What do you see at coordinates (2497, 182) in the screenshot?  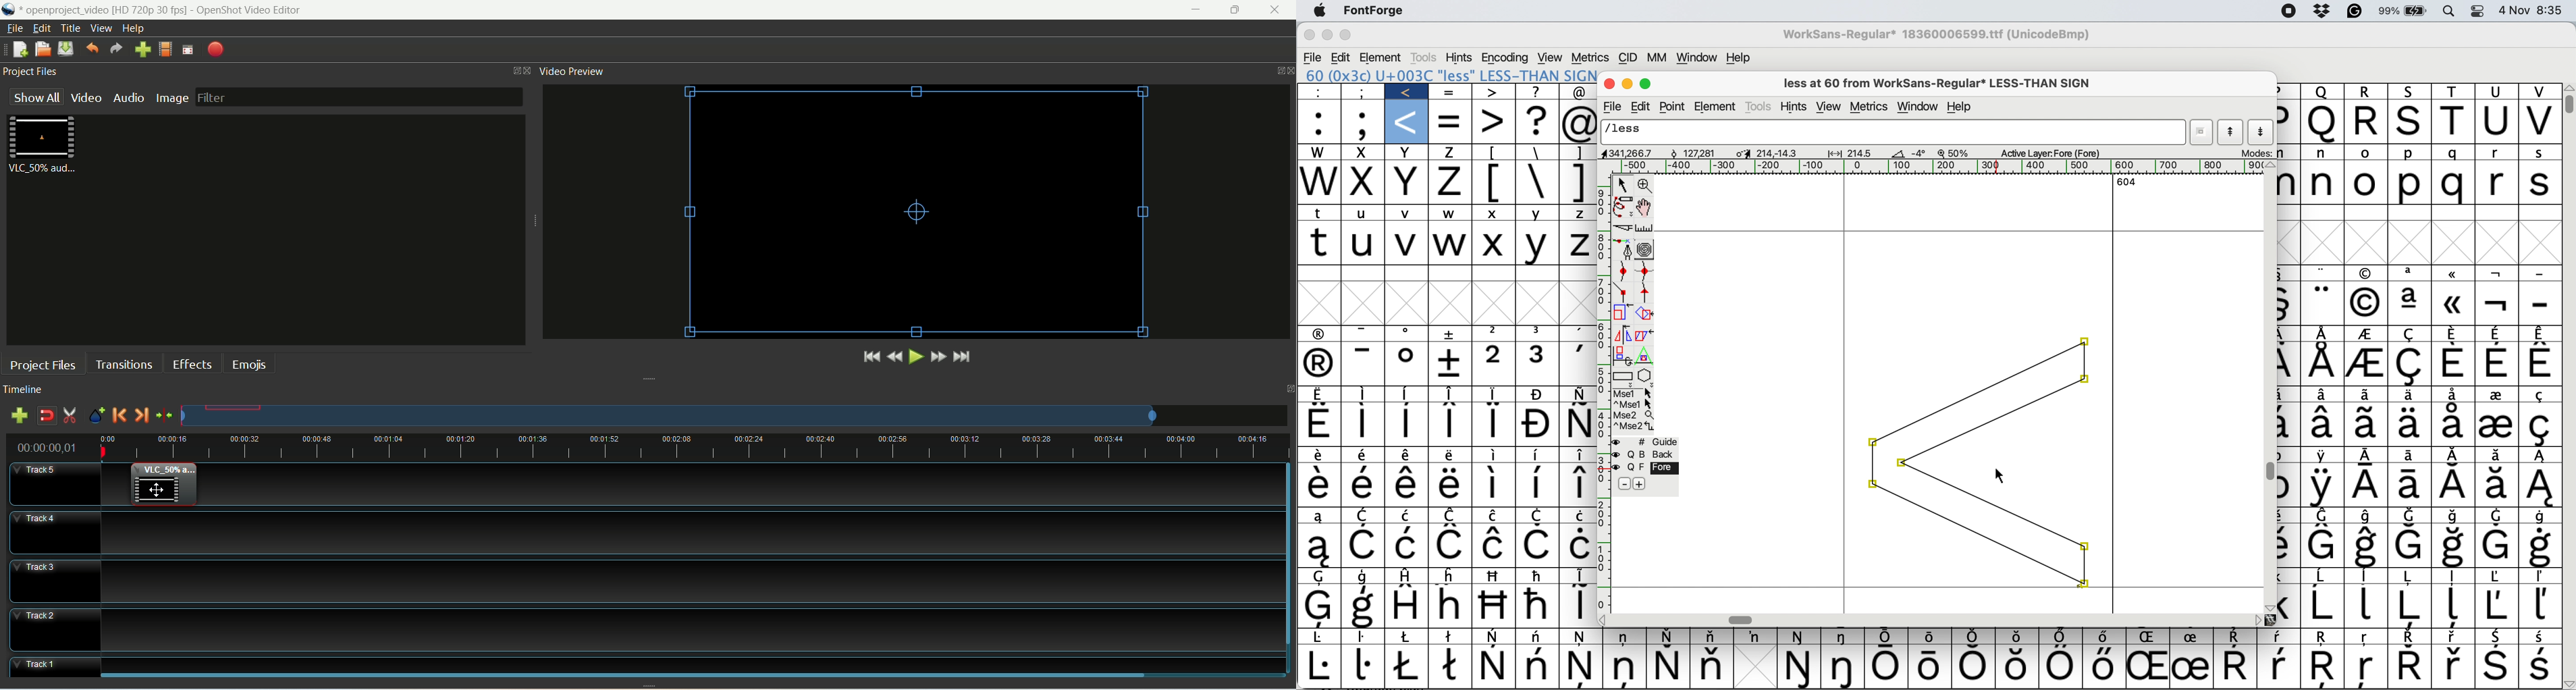 I see `r` at bounding box center [2497, 182].